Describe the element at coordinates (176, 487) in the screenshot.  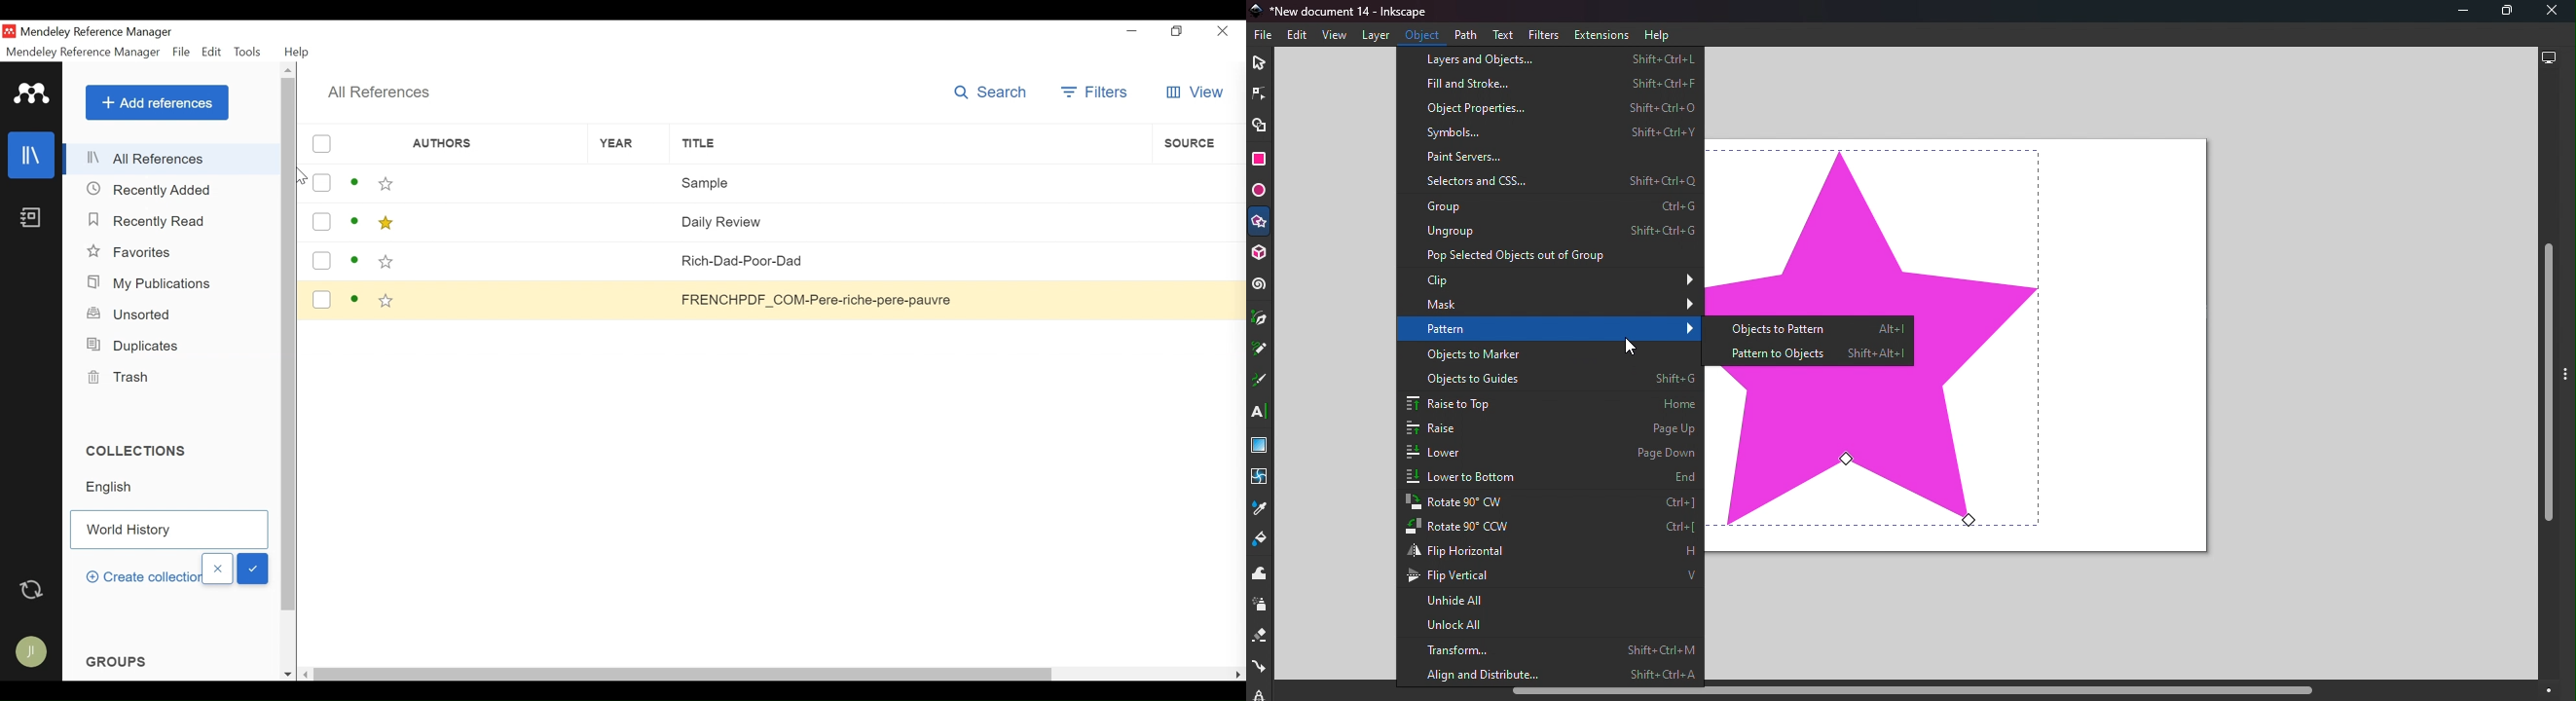
I see `Collection` at that location.